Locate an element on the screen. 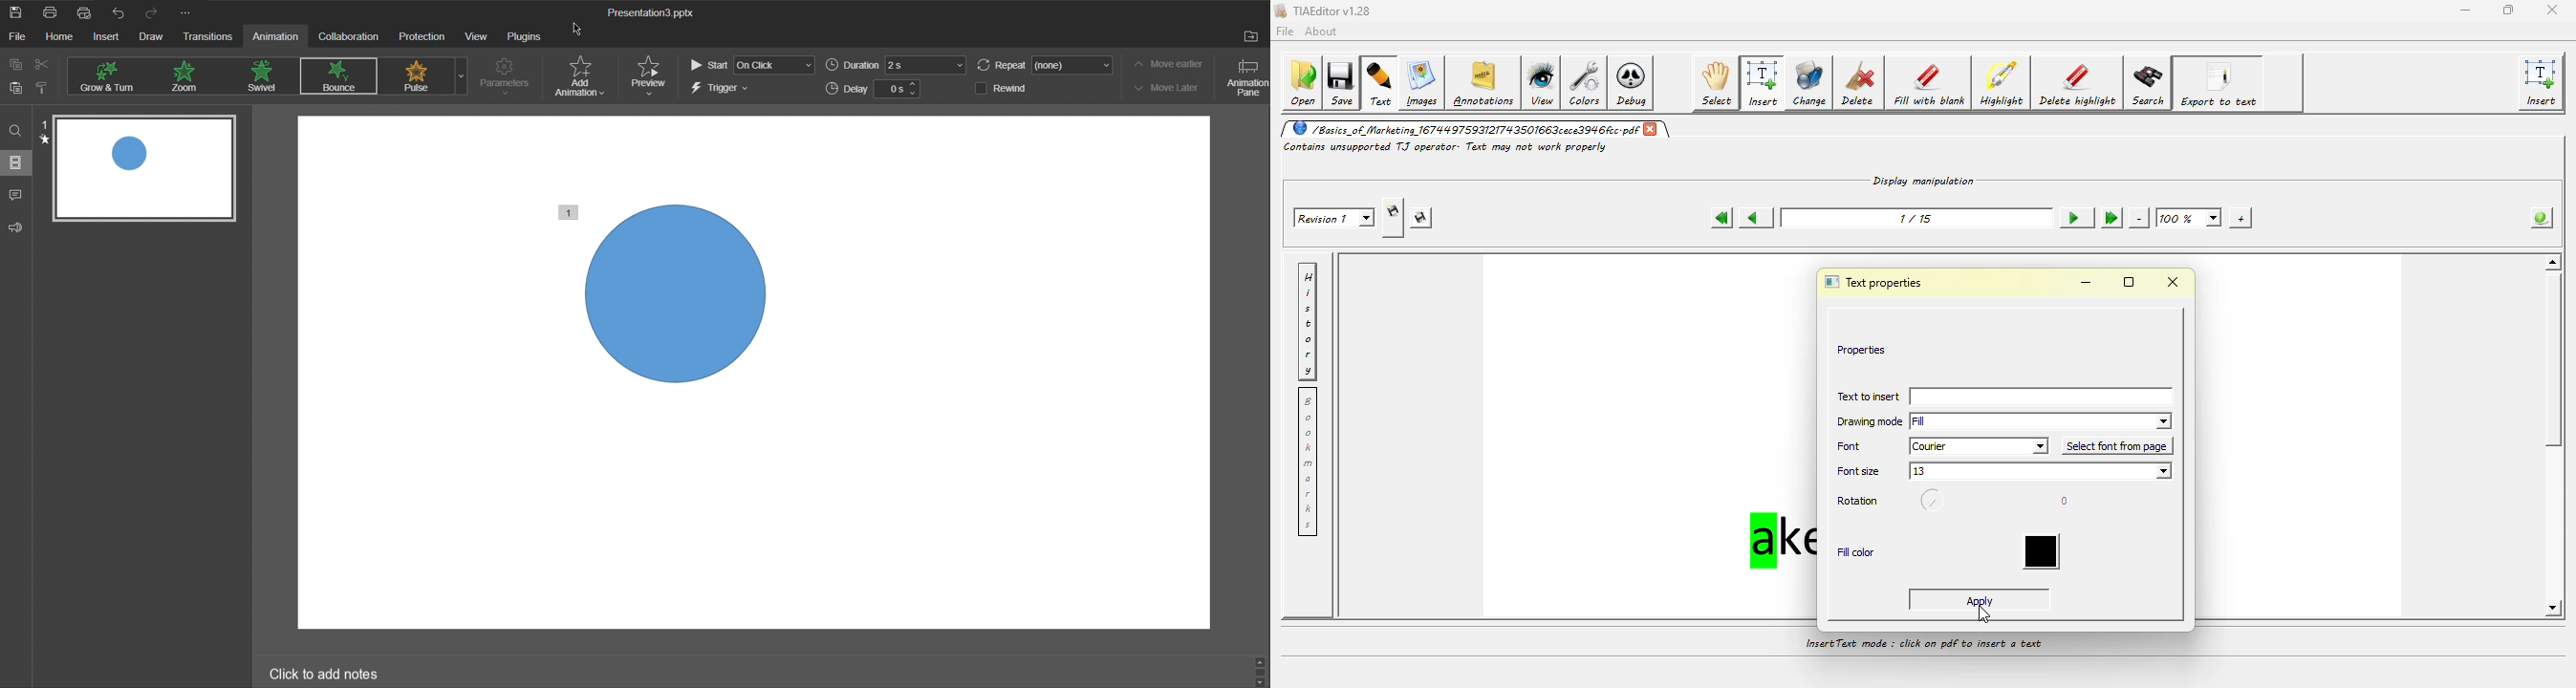 This screenshot has height=700, width=2576. text is located at coordinates (1381, 84).